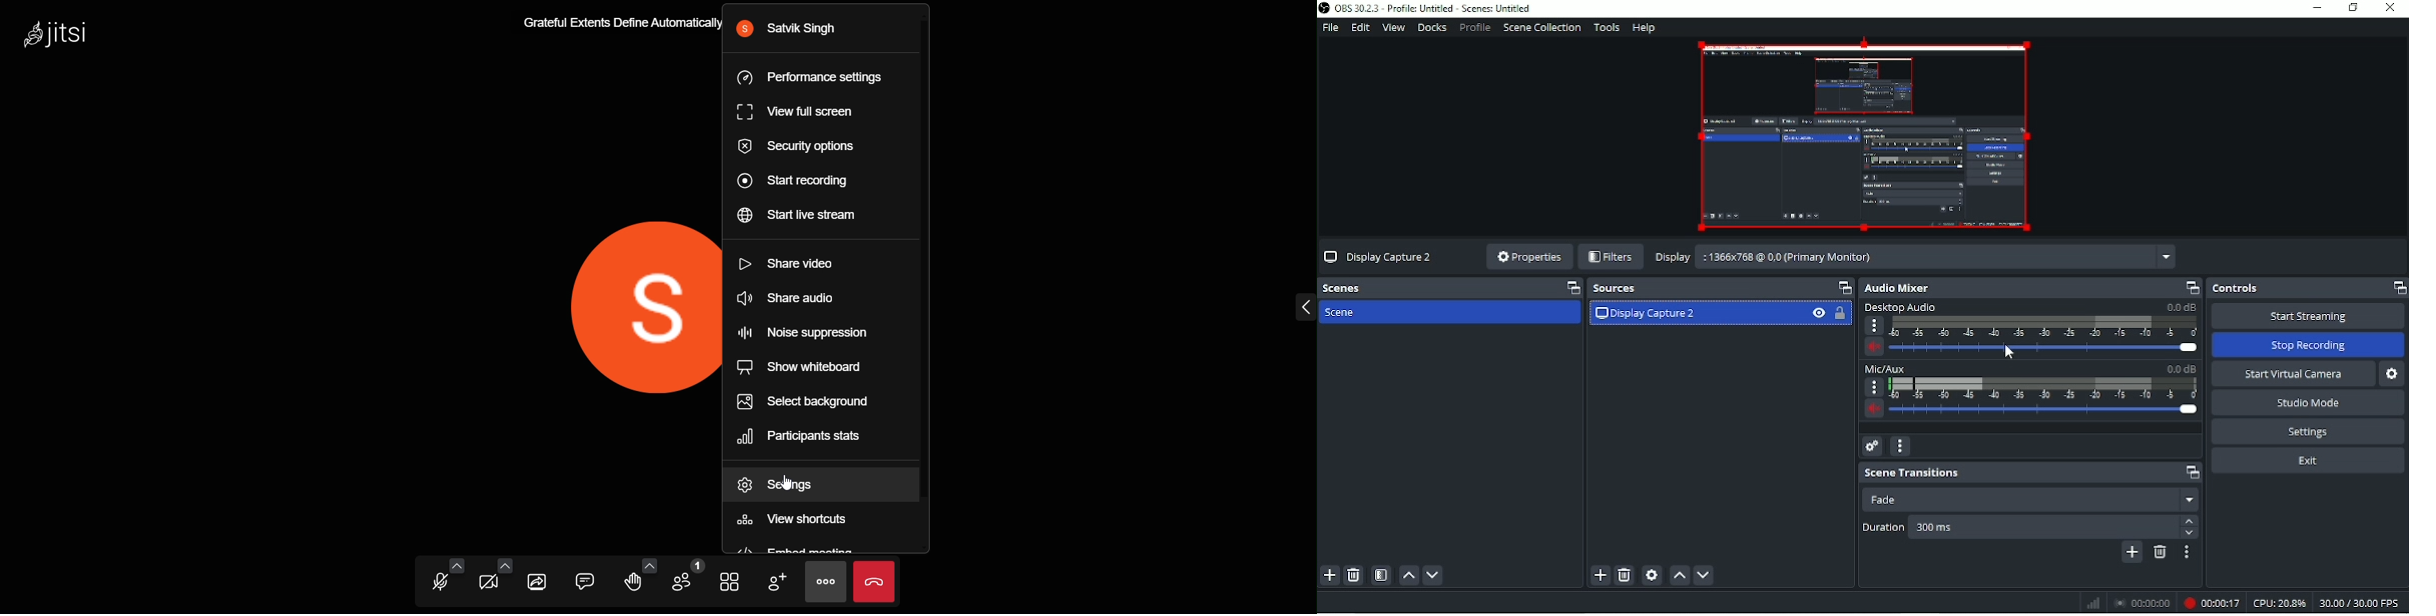  I want to click on View, so click(1393, 28).